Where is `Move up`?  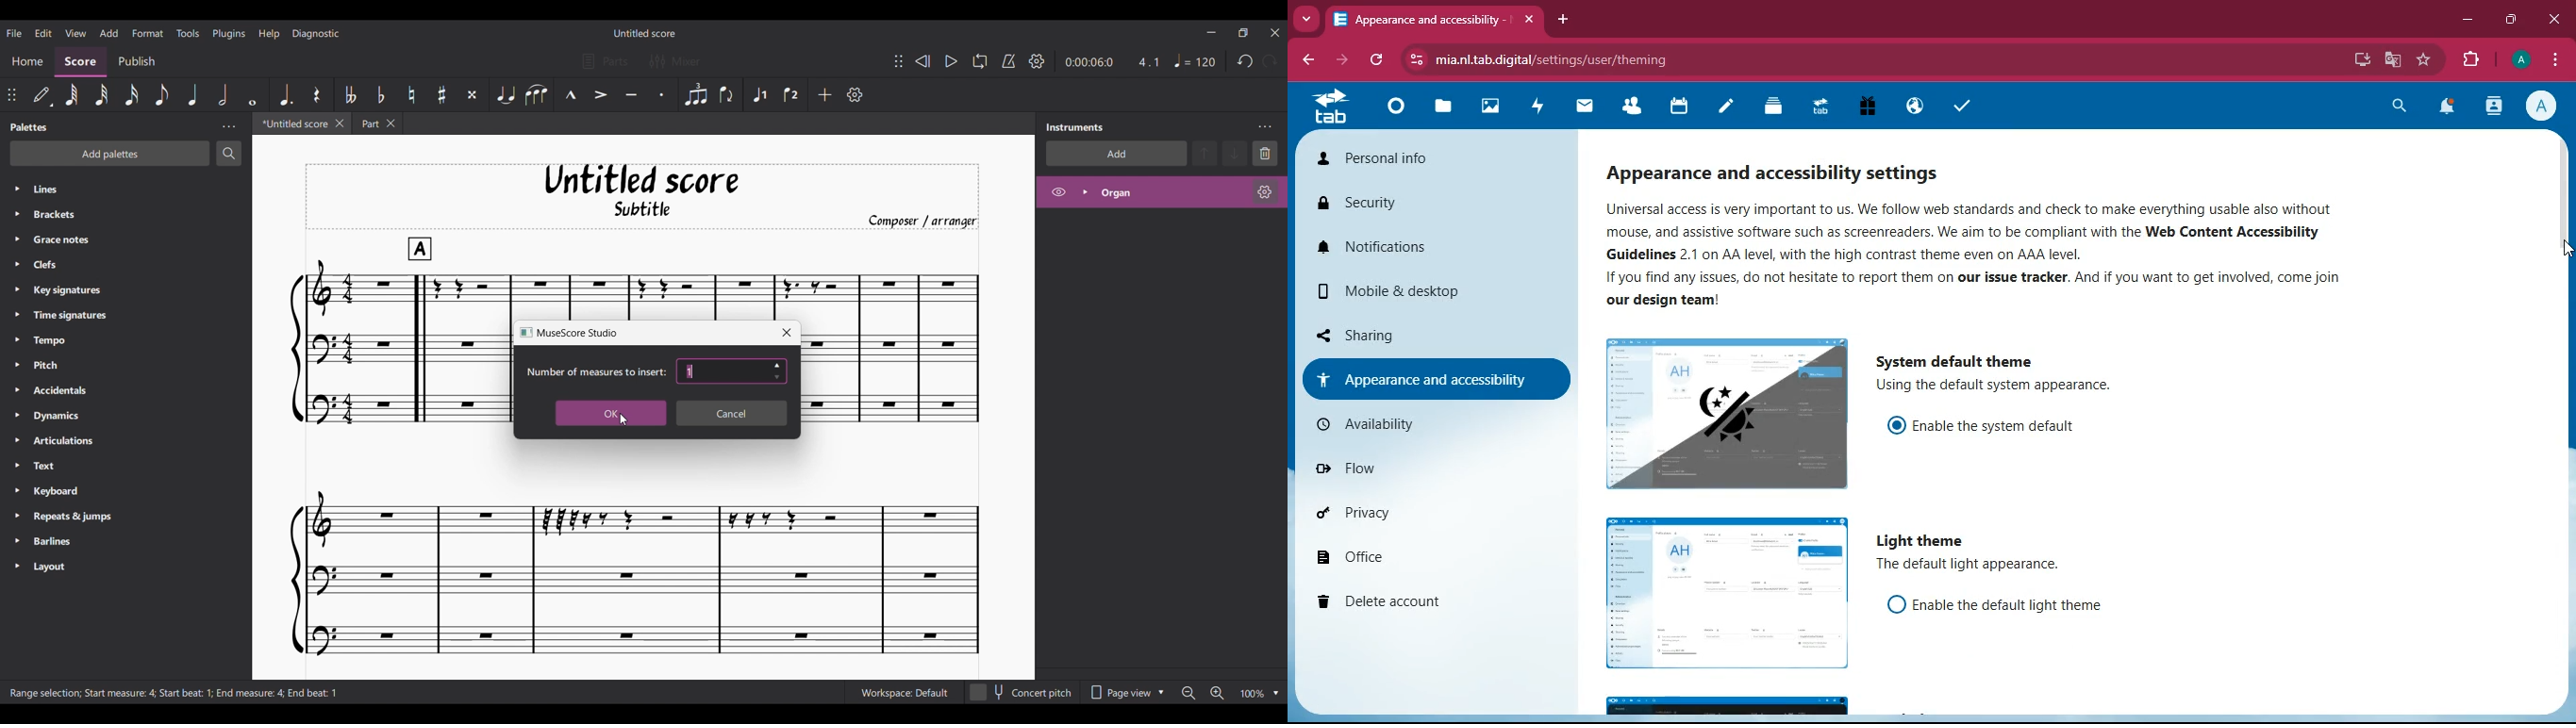
Move up is located at coordinates (1205, 153).